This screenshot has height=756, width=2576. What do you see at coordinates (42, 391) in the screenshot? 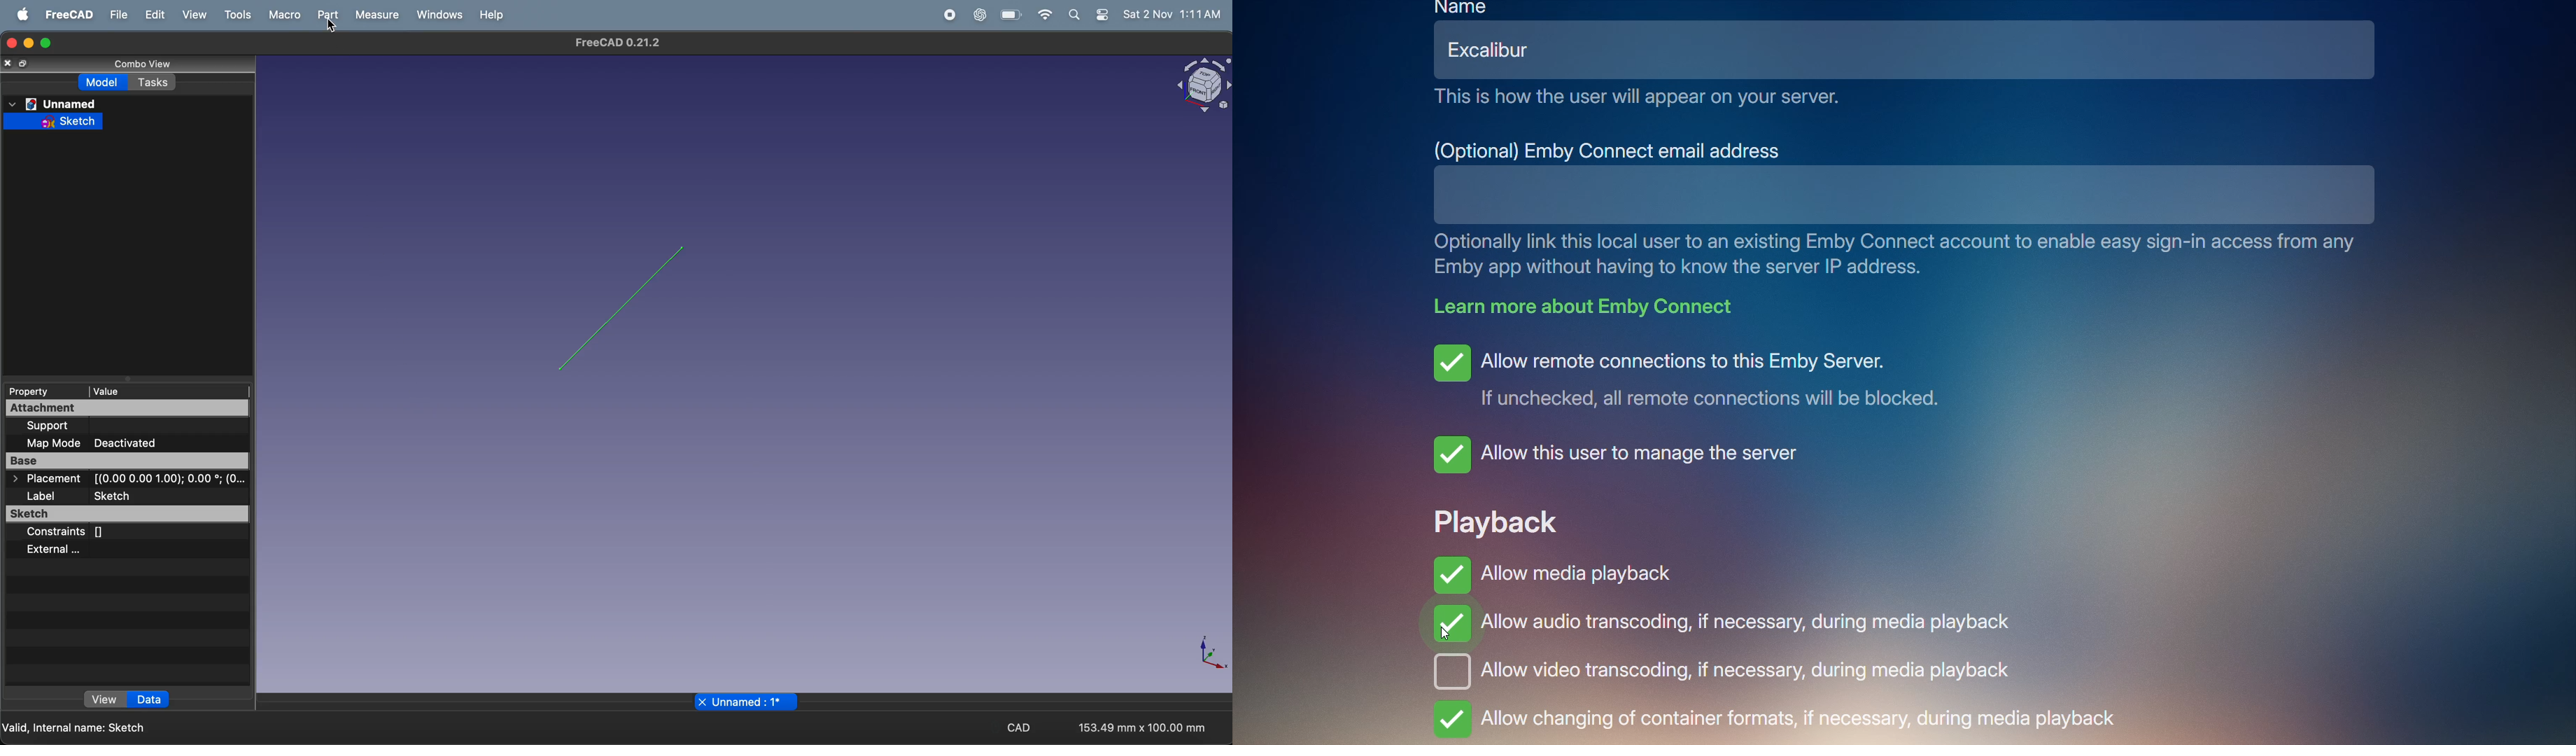
I see `property` at bounding box center [42, 391].